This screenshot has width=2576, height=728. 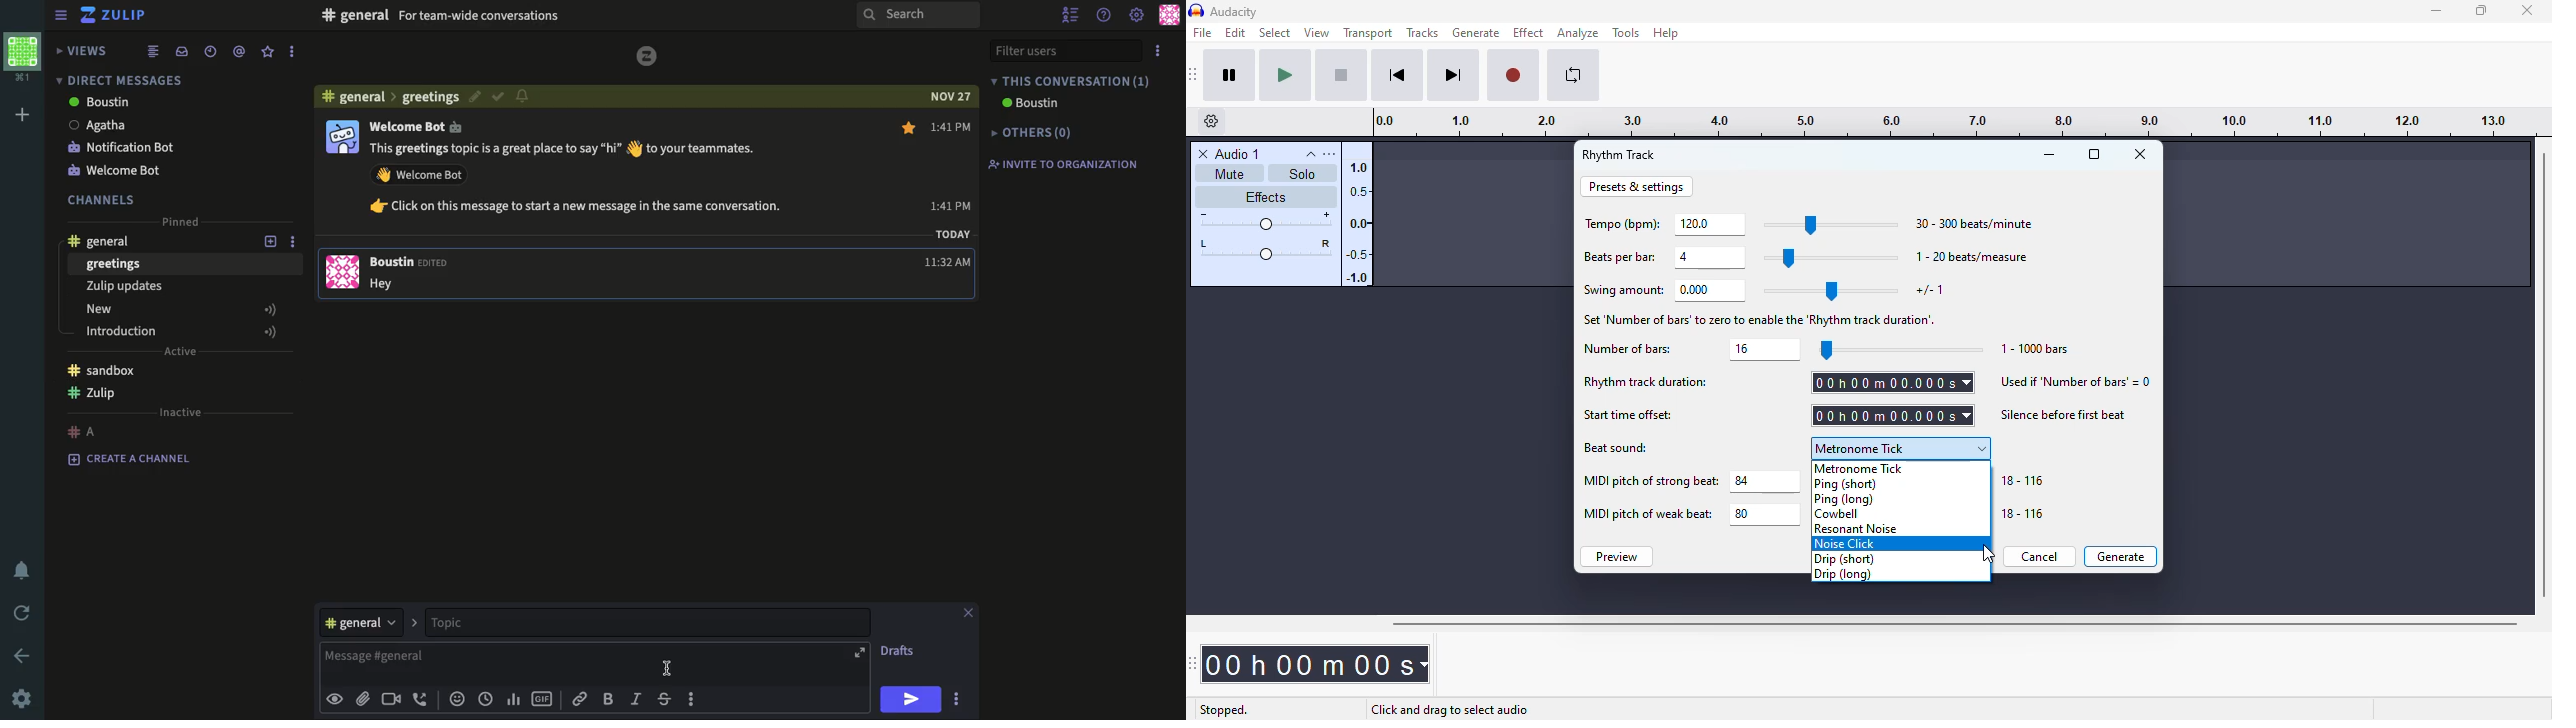 What do you see at coordinates (2094, 153) in the screenshot?
I see `maximize` at bounding box center [2094, 153].